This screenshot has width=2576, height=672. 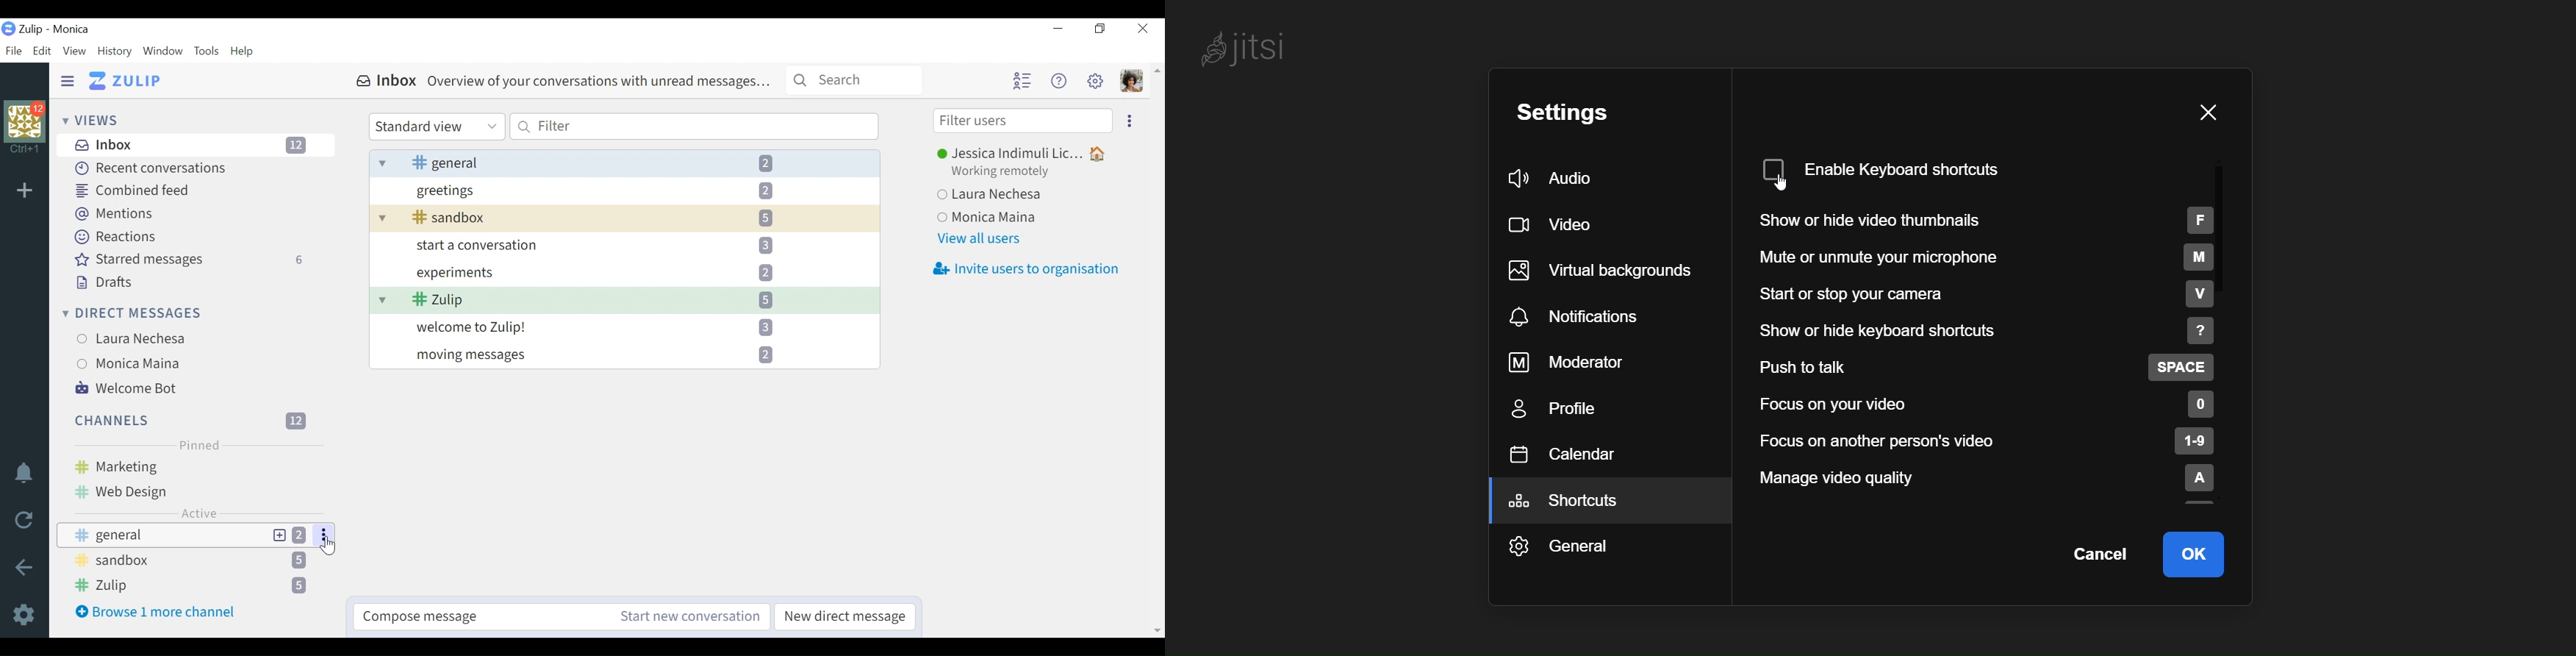 I want to click on Start new conversation, so click(x=691, y=617).